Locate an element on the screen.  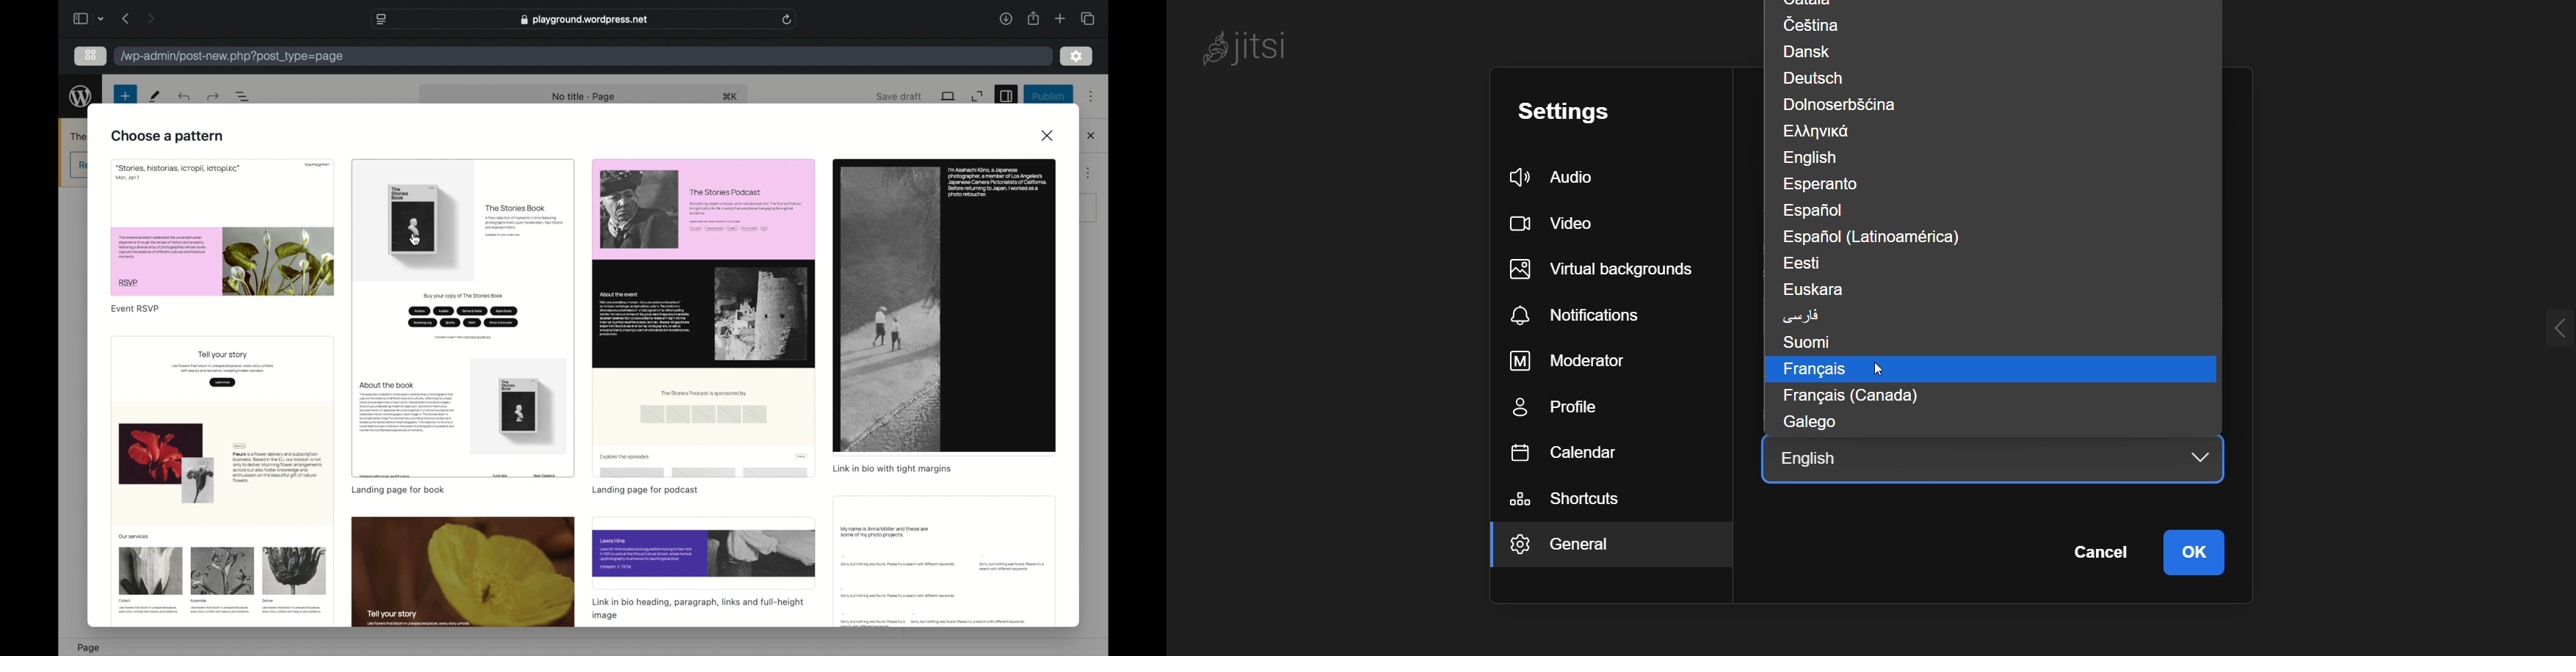
preview is located at coordinates (463, 572).